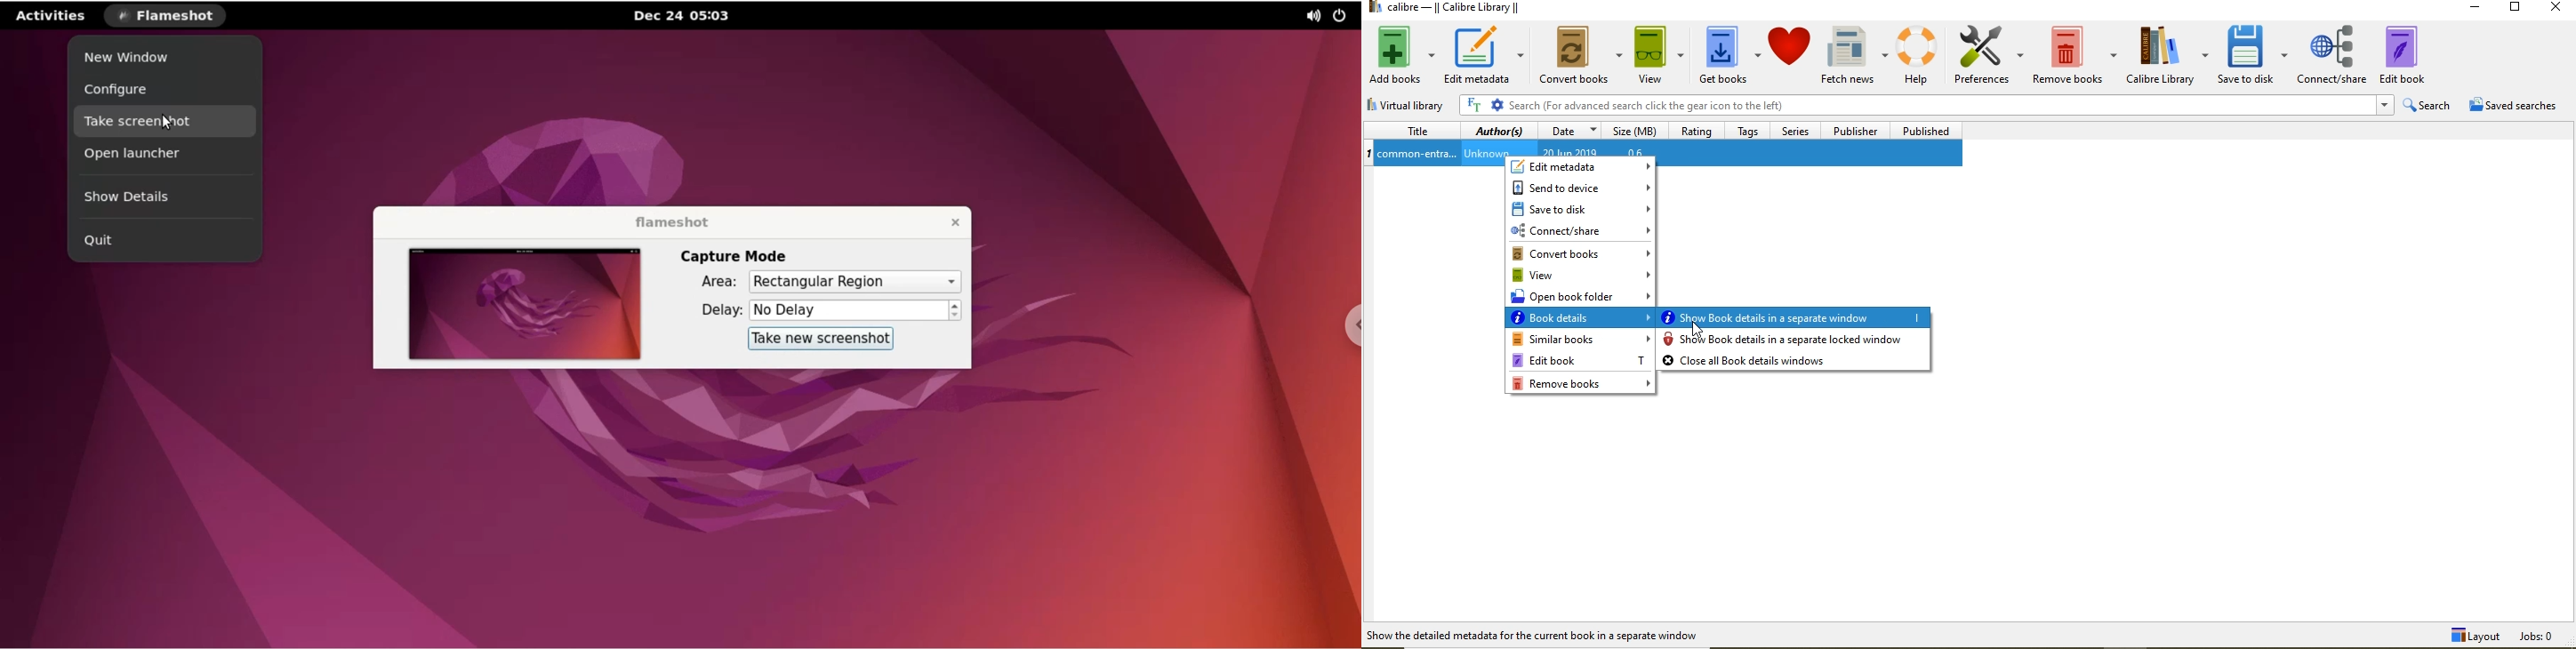 The width and height of the screenshot is (2576, 672). I want to click on save to disk, so click(1581, 208).